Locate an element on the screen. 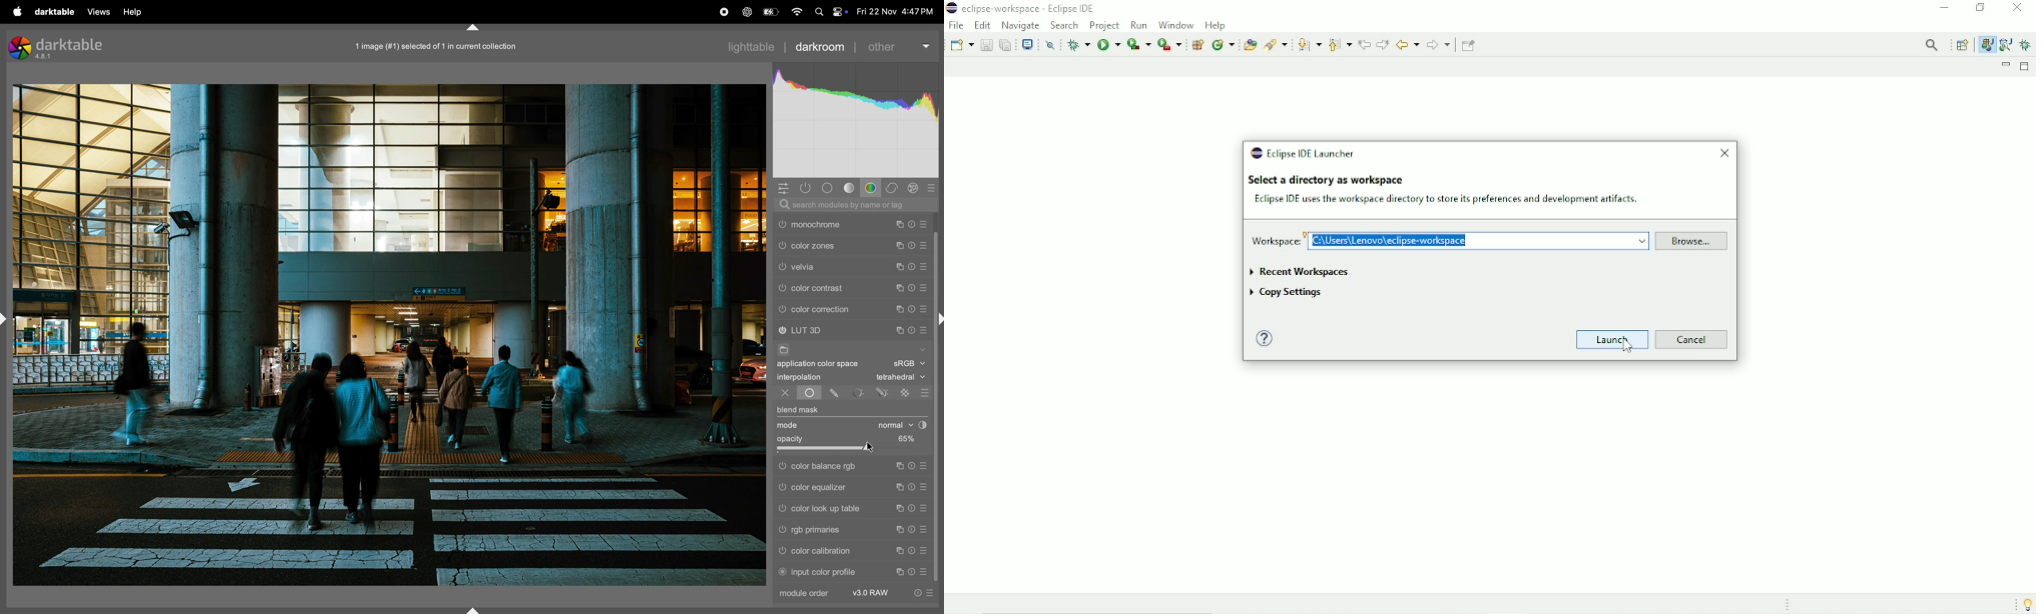 The height and width of the screenshot is (616, 2044). monochrome is switched off is located at coordinates (782, 246).